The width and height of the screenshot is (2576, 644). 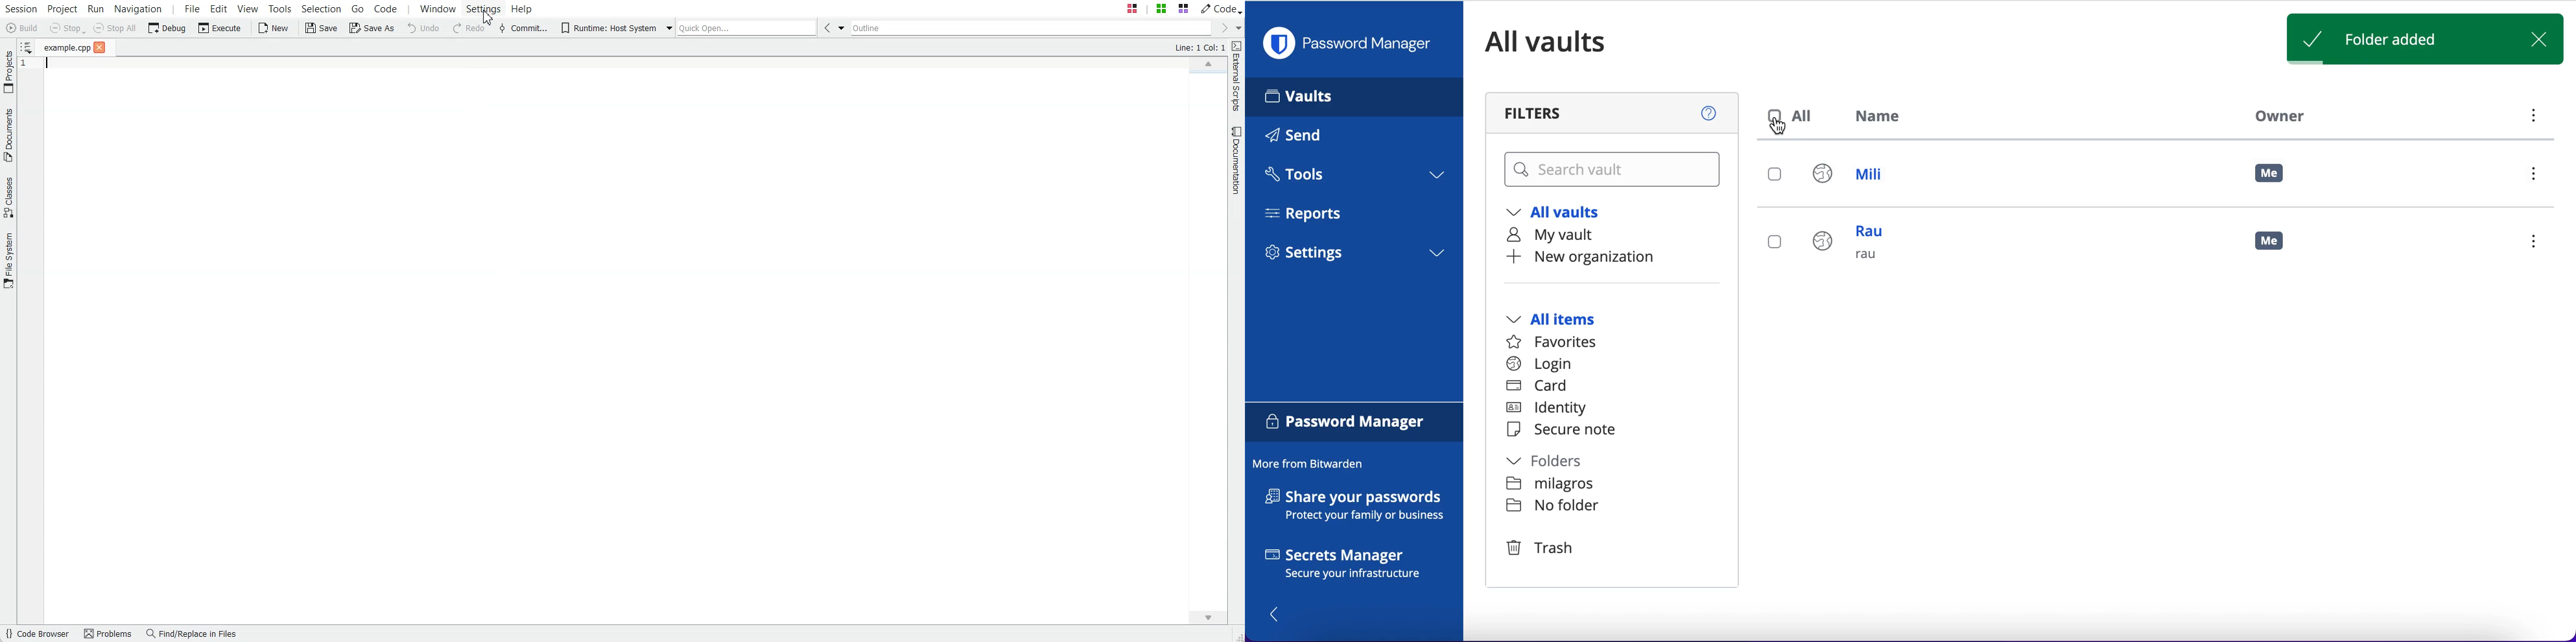 I want to click on more from bitwarden, so click(x=1313, y=465).